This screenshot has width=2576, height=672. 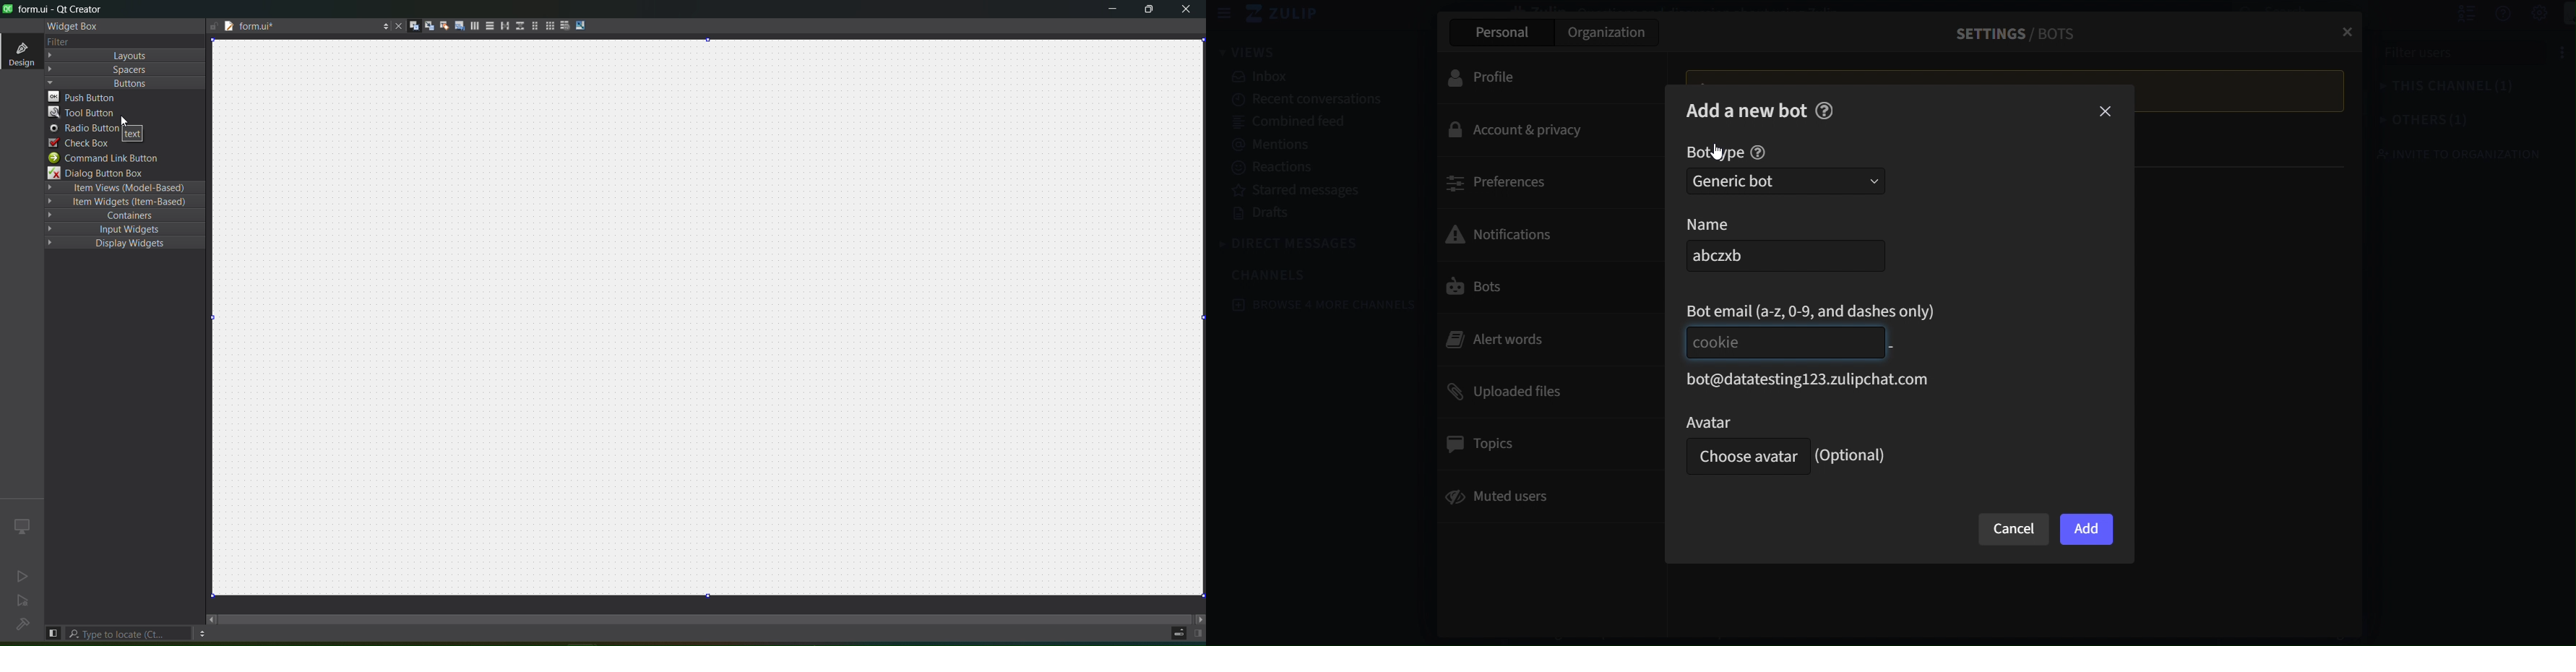 What do you see at coordinates (126, 187) in the screenshot?
I see `Item Views` at bounding box center [126, 187].